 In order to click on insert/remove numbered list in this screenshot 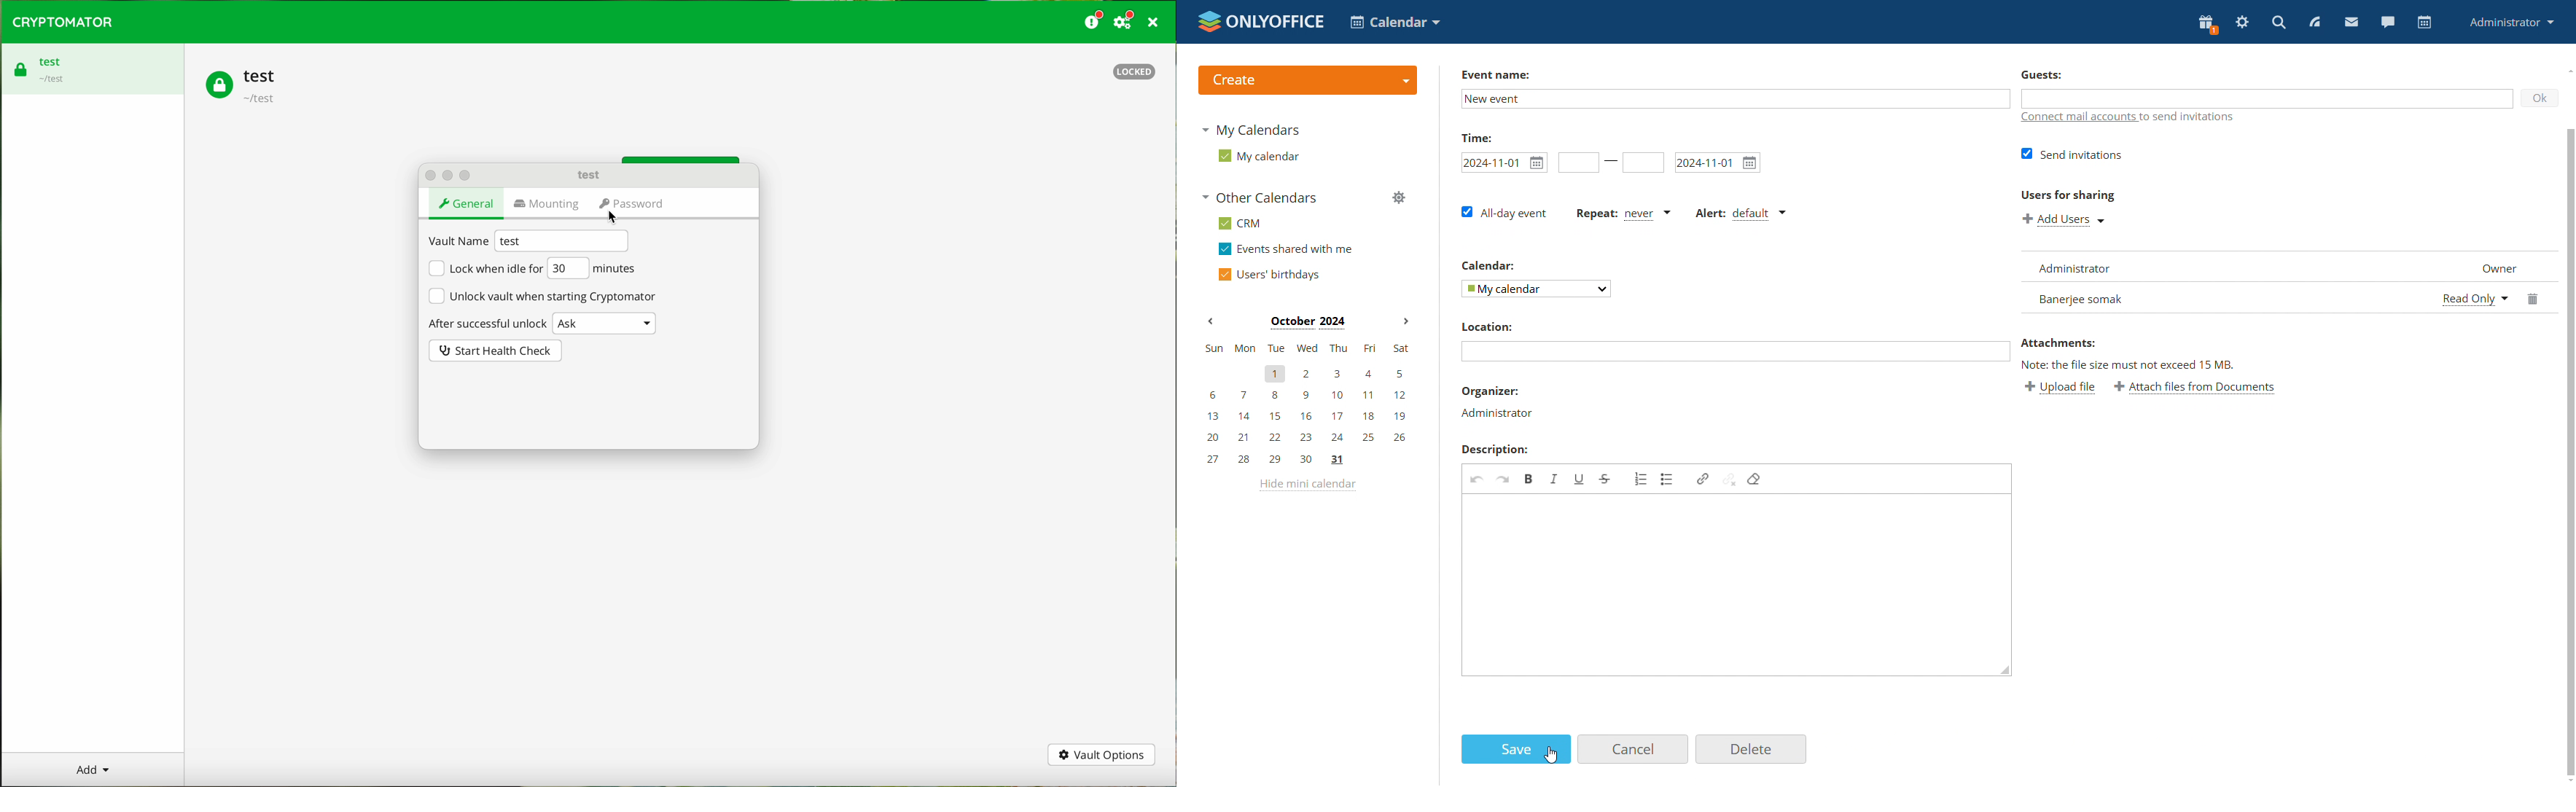, I will do `click(1641, 479)`.